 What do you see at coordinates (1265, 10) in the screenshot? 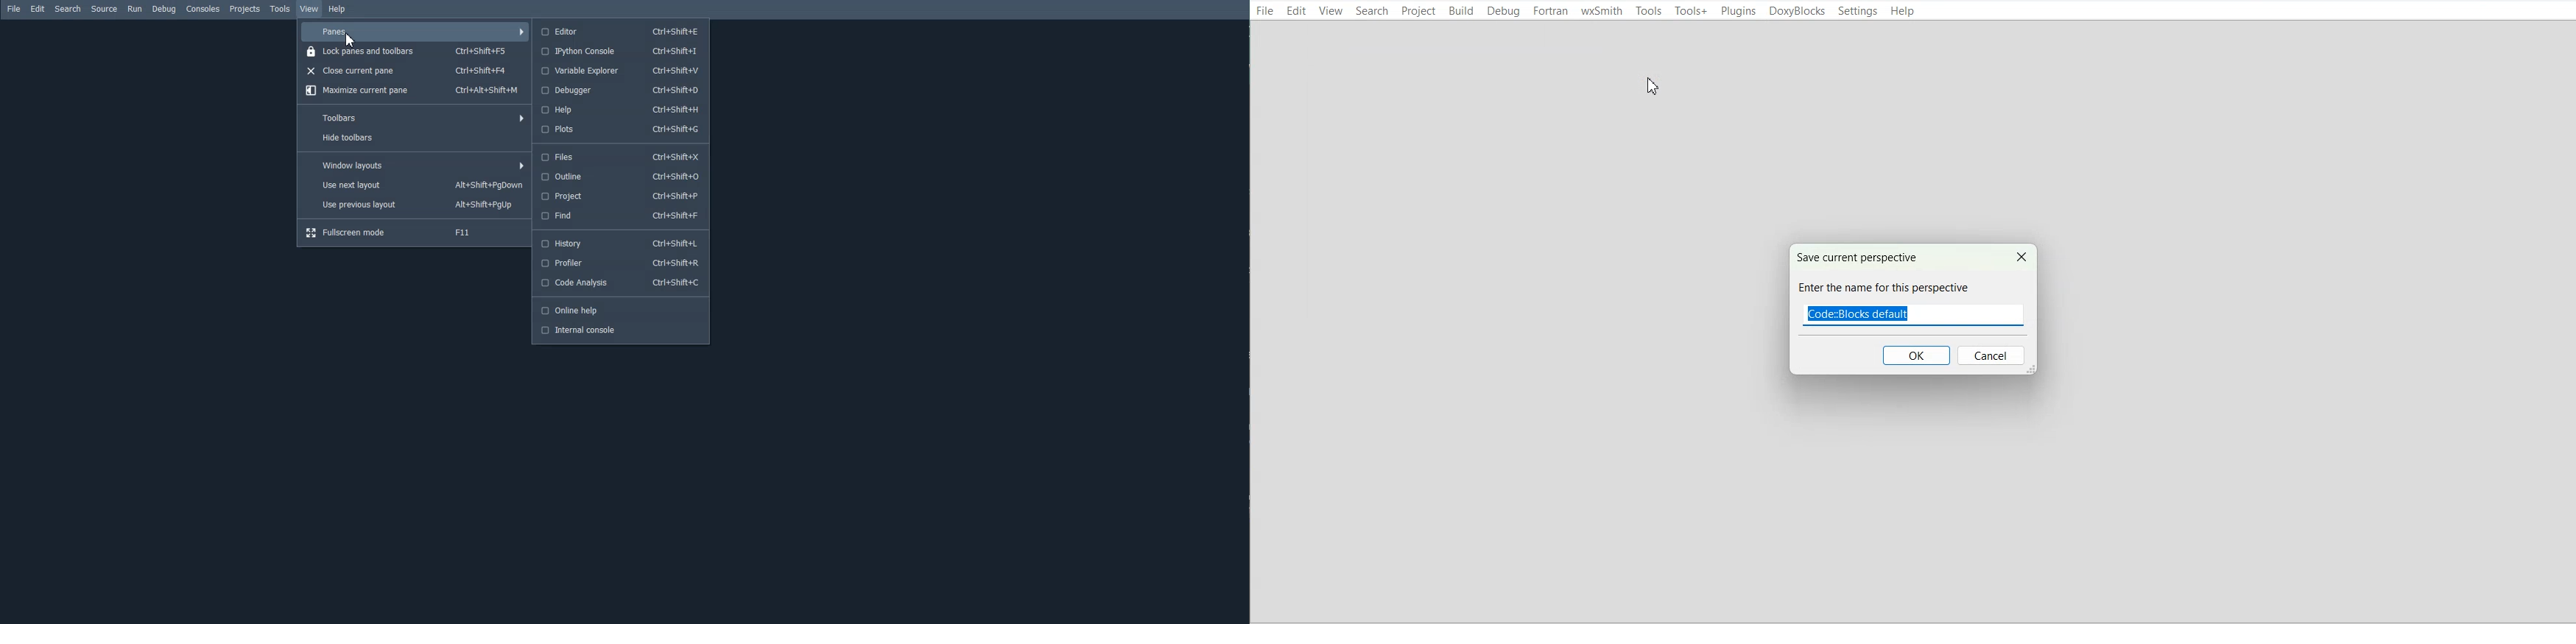
I see `File` at bounding box center [1265, 10].